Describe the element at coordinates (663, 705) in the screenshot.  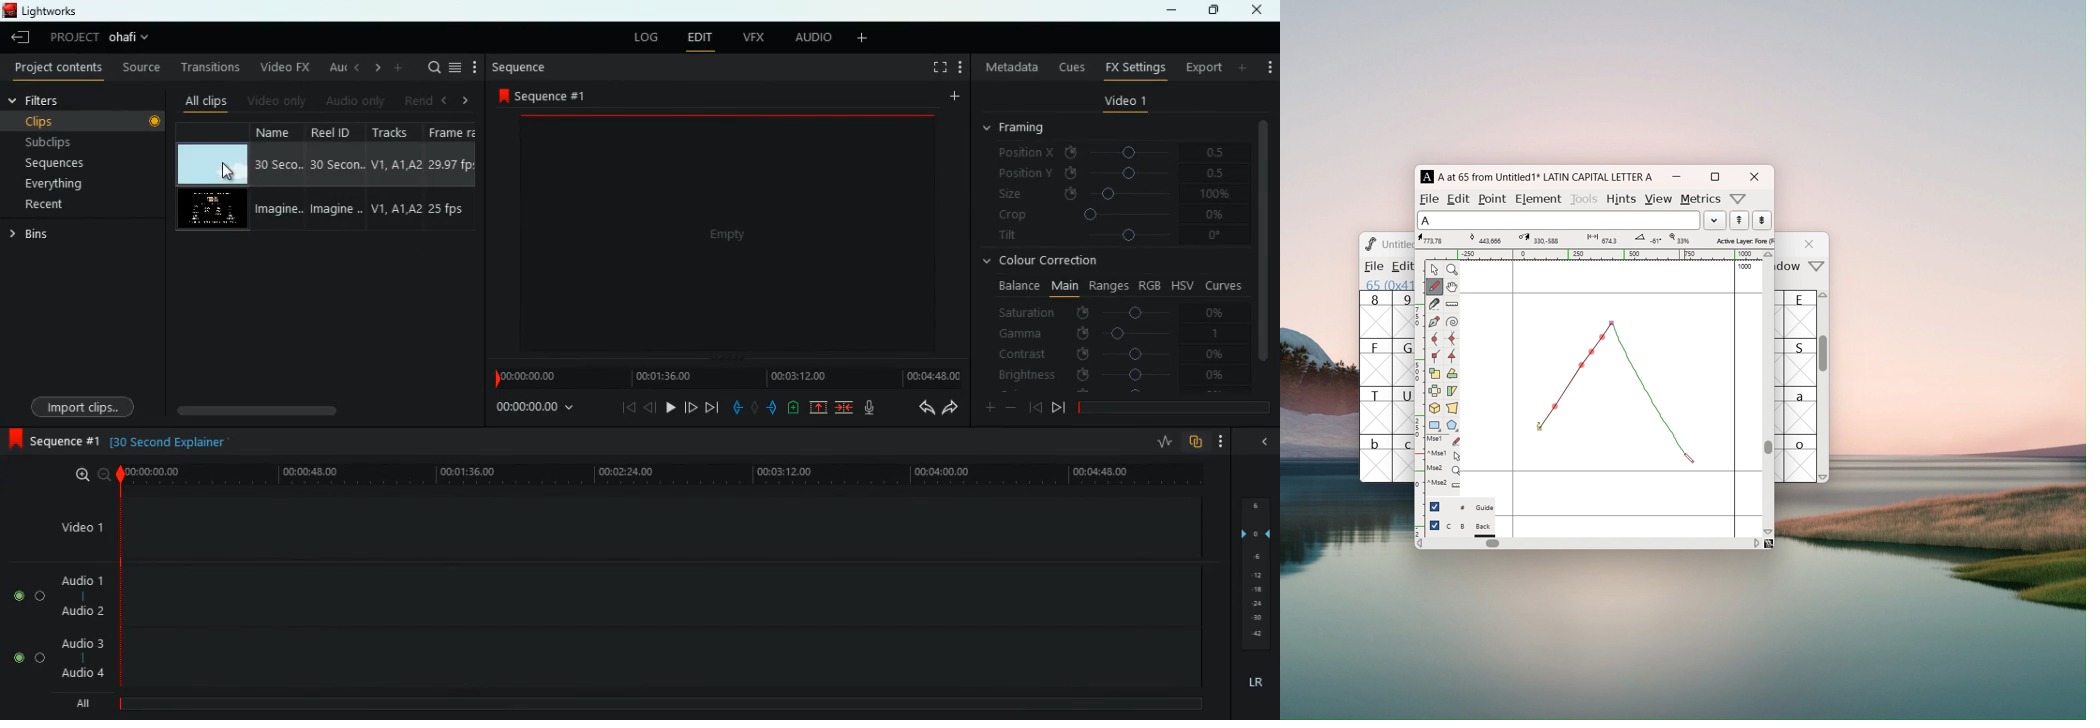
I see `Timeline` at that location.